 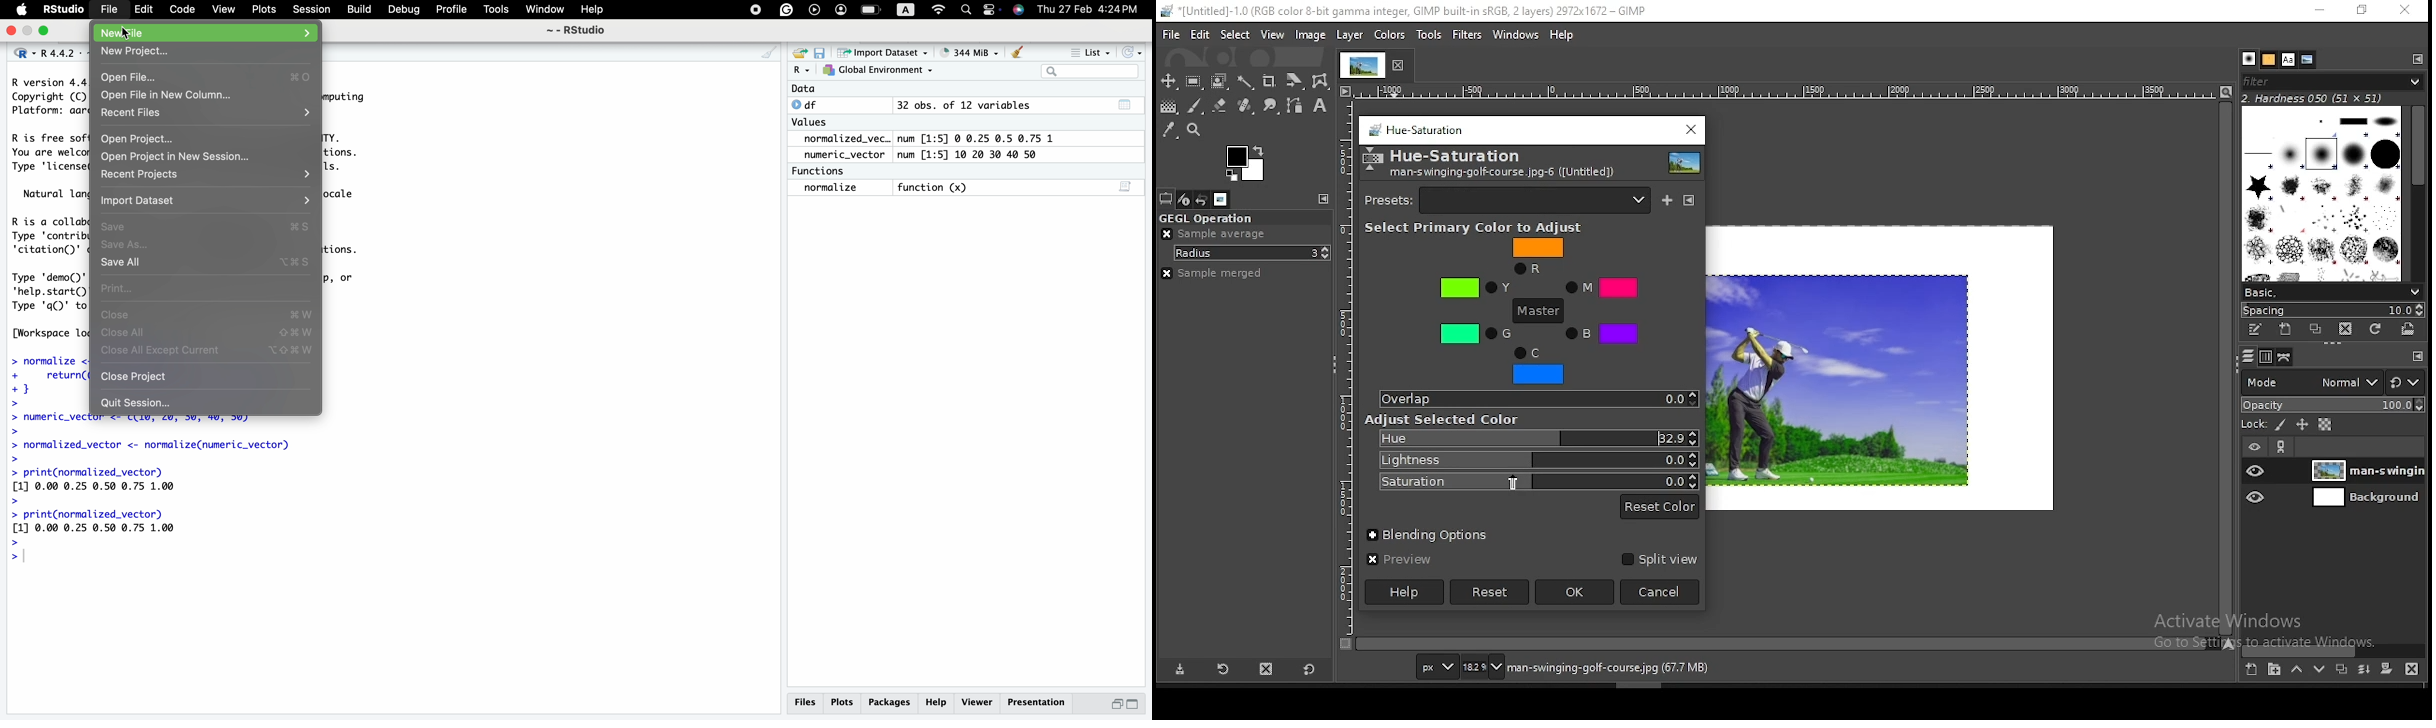 What do you see at coordinates (592, 11) in the screenshot?
I see `Help` at bounding box center [592, 11].